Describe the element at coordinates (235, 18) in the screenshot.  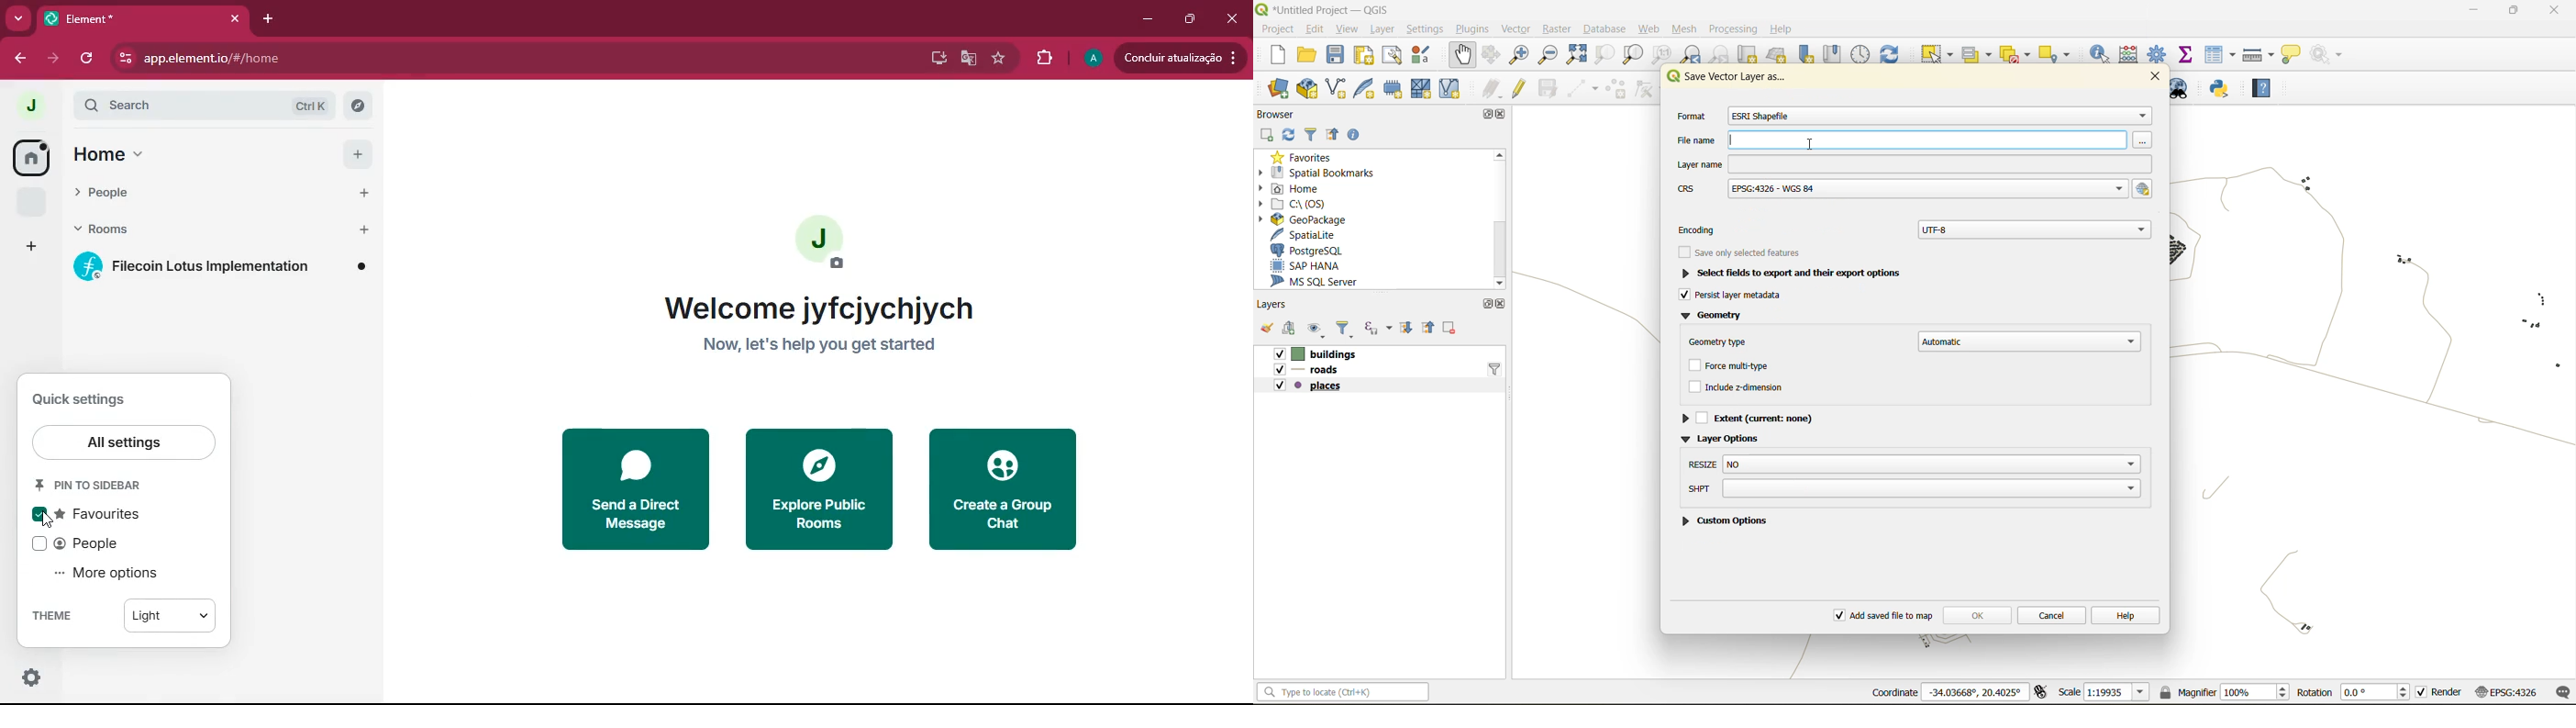
I see `Close` at that location.